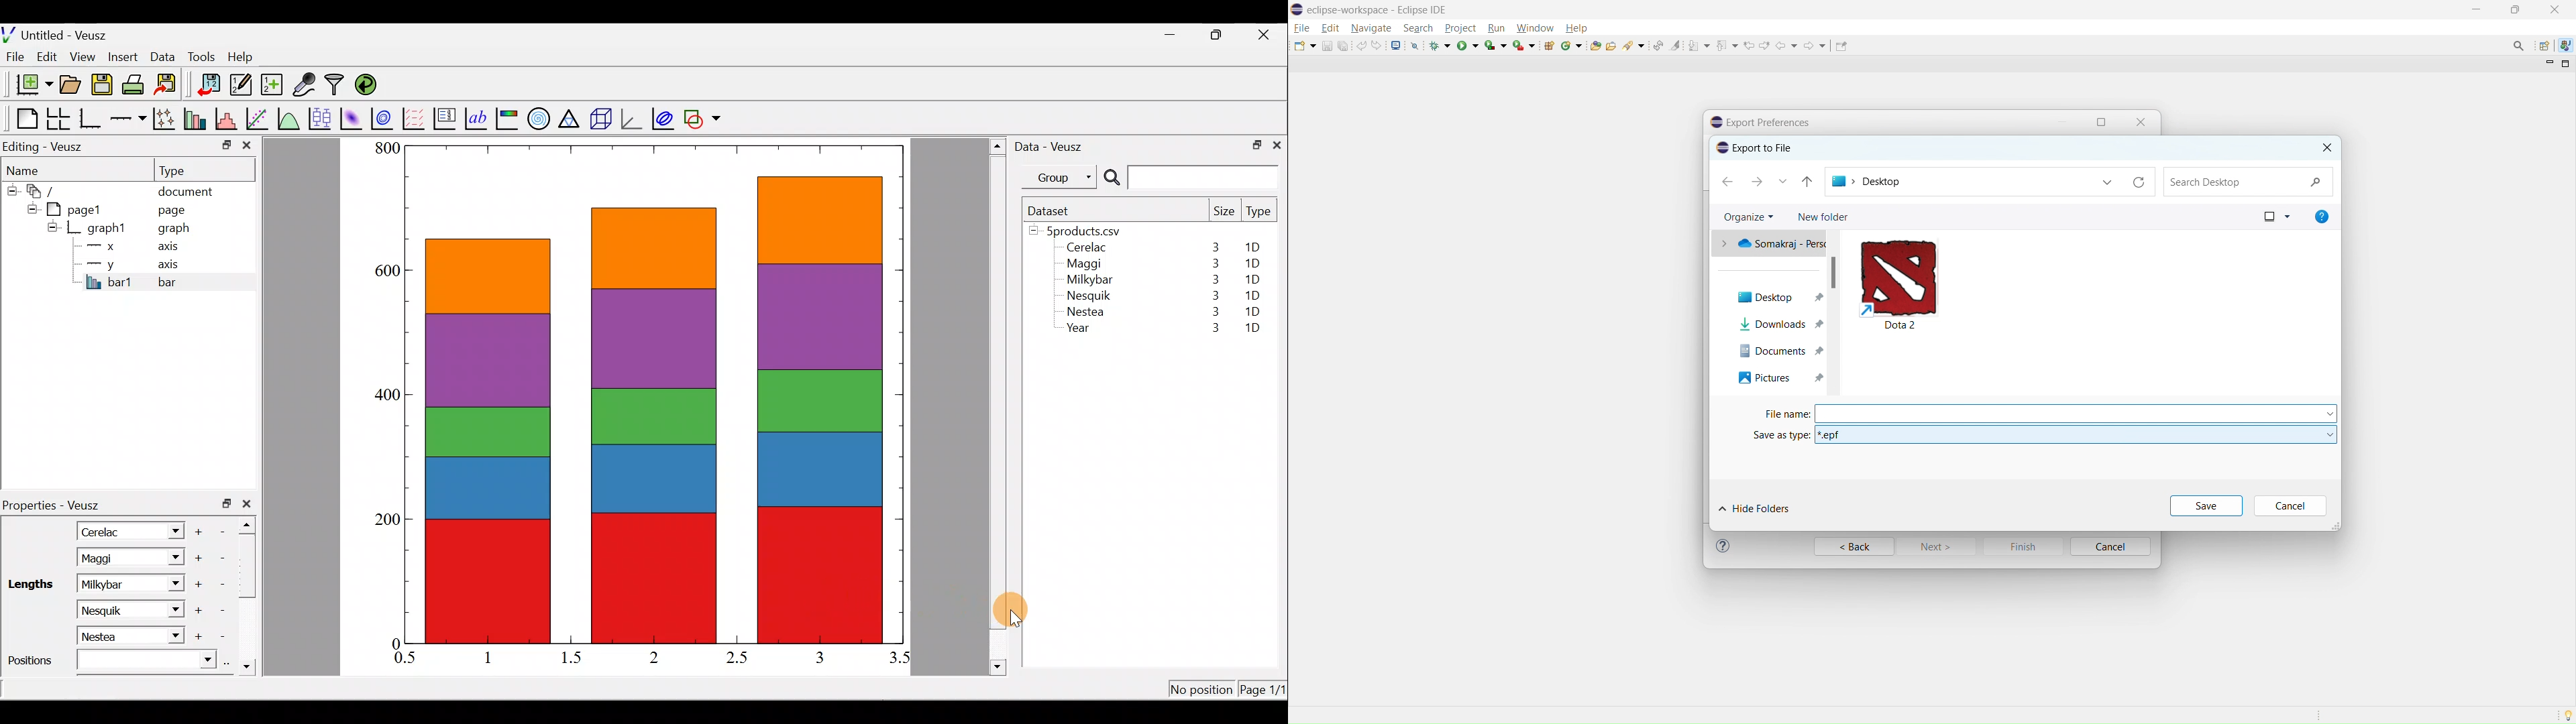 The image size is (2576, 728). What do you see at coordinates (1772, 119) in the screenshot?
I see `Export Preferences` at bounding box center [1772, 119].